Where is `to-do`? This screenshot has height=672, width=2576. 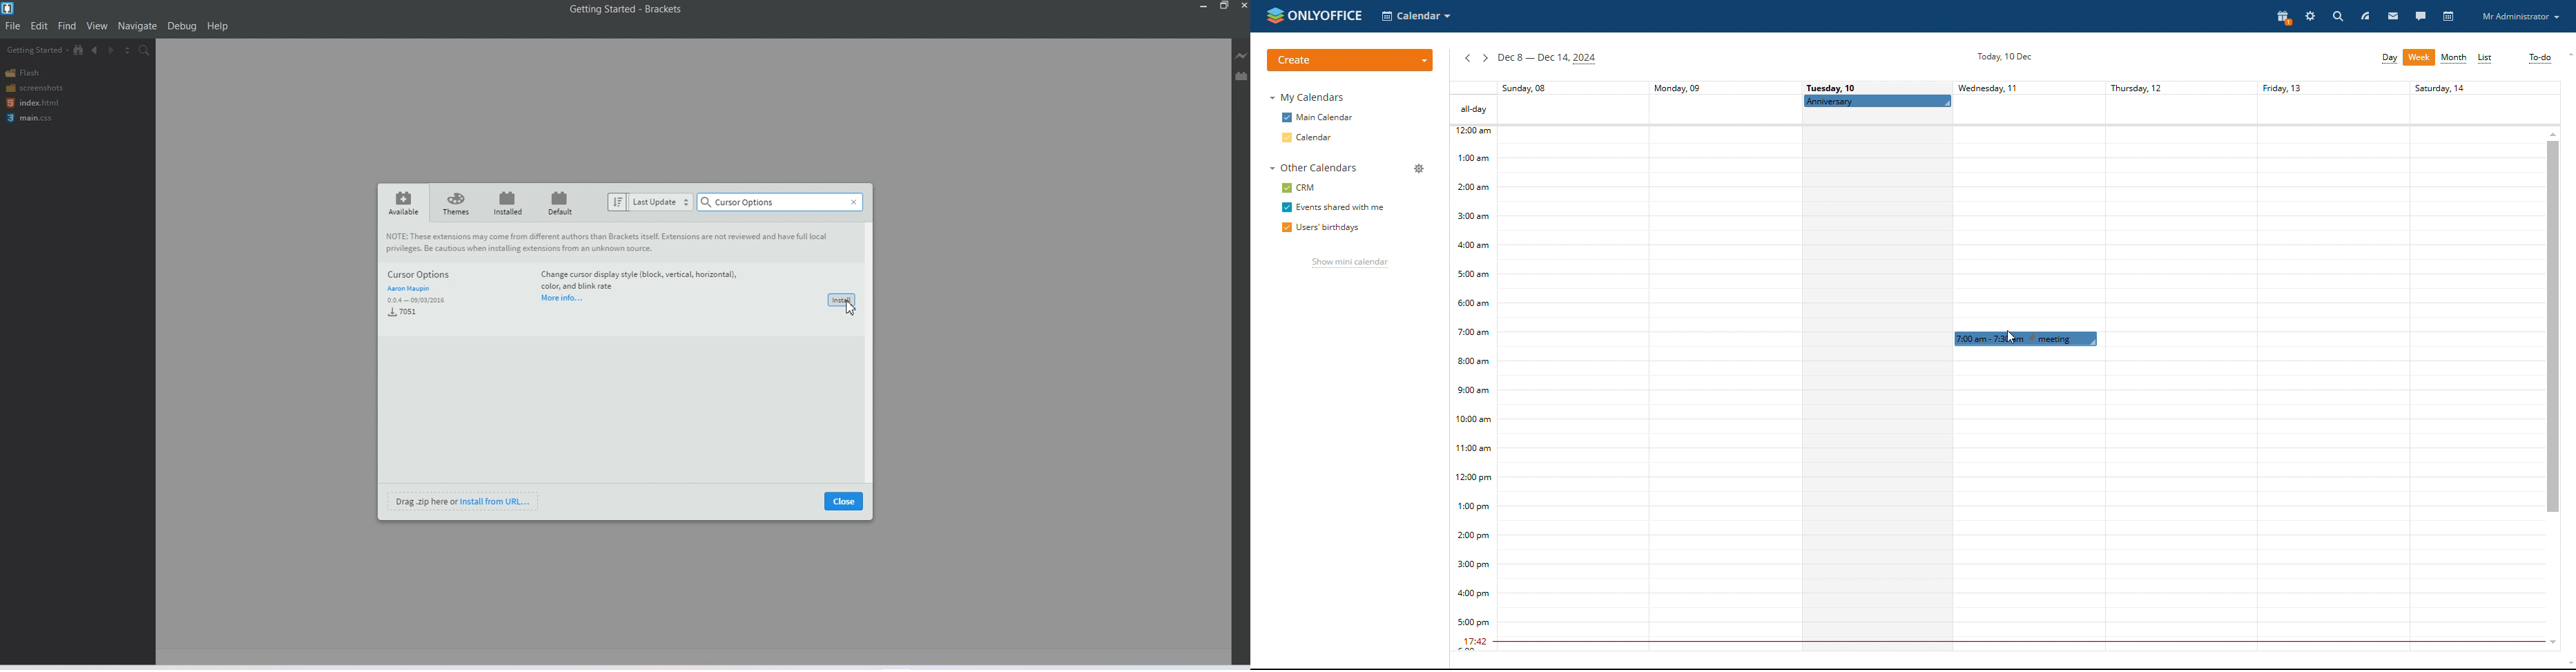 to-do is located at coordinates (2540, 58).